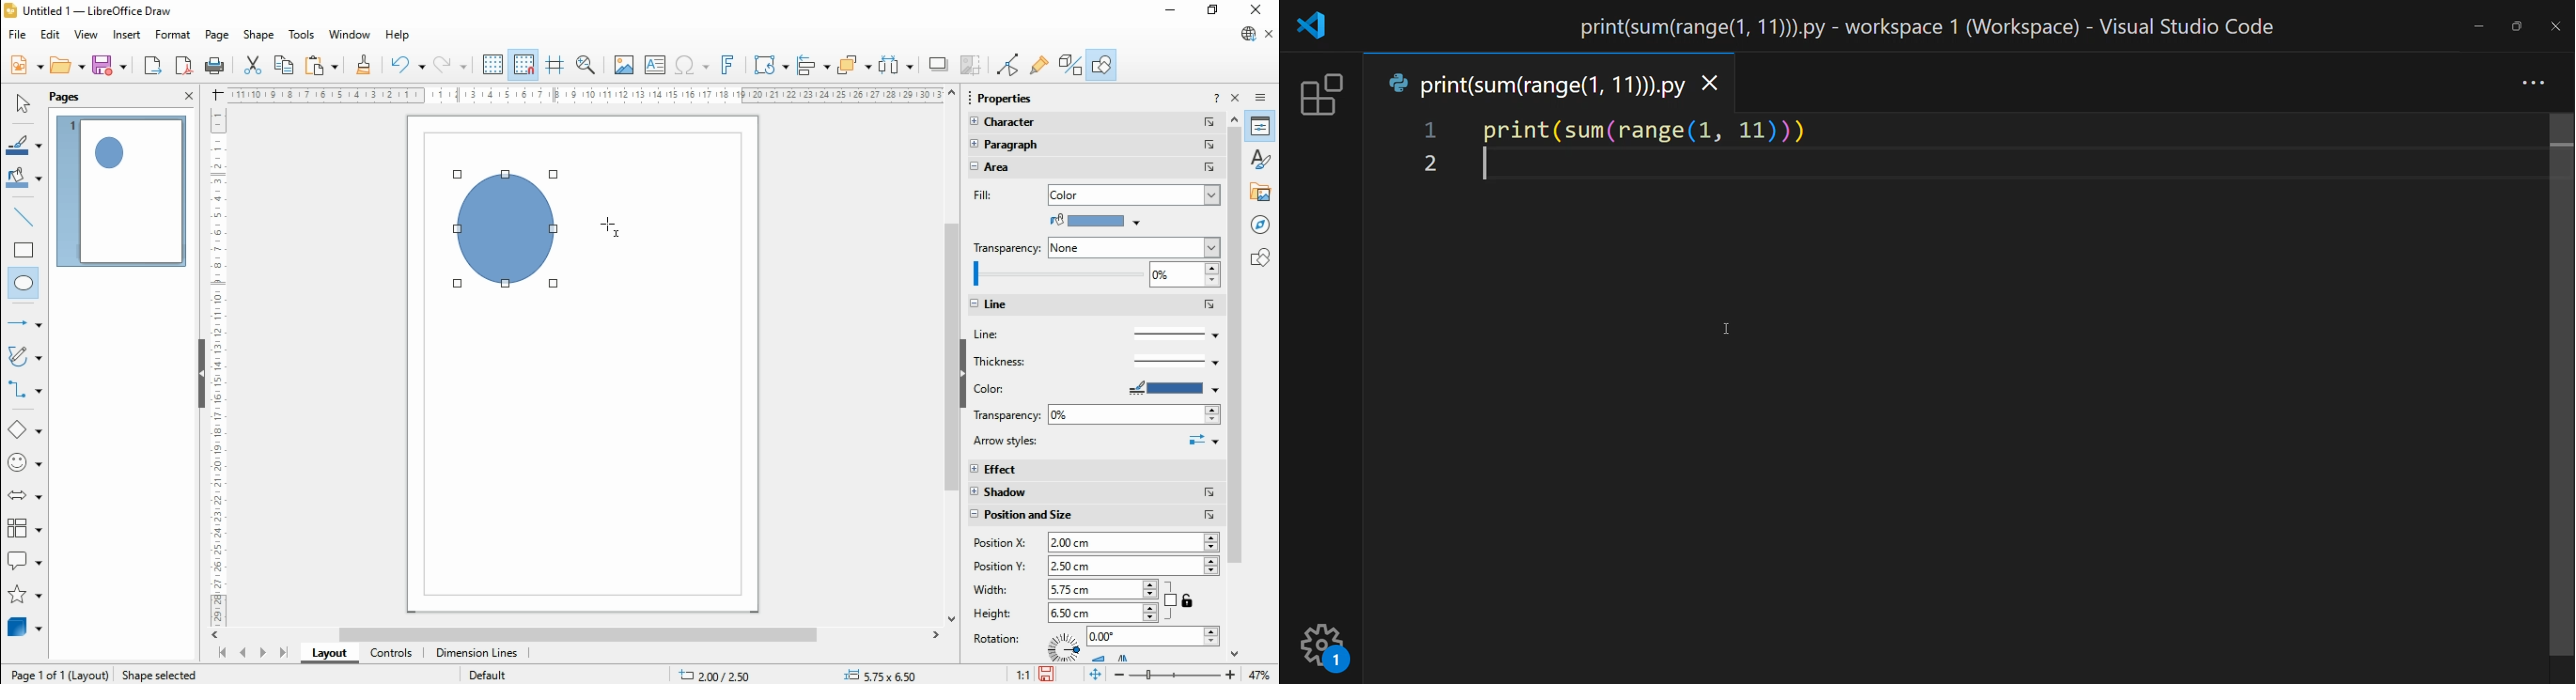 Image resolution: width=2576 pixels, height=700 pixels. I want to click on line numbers, so click(1428, 150).